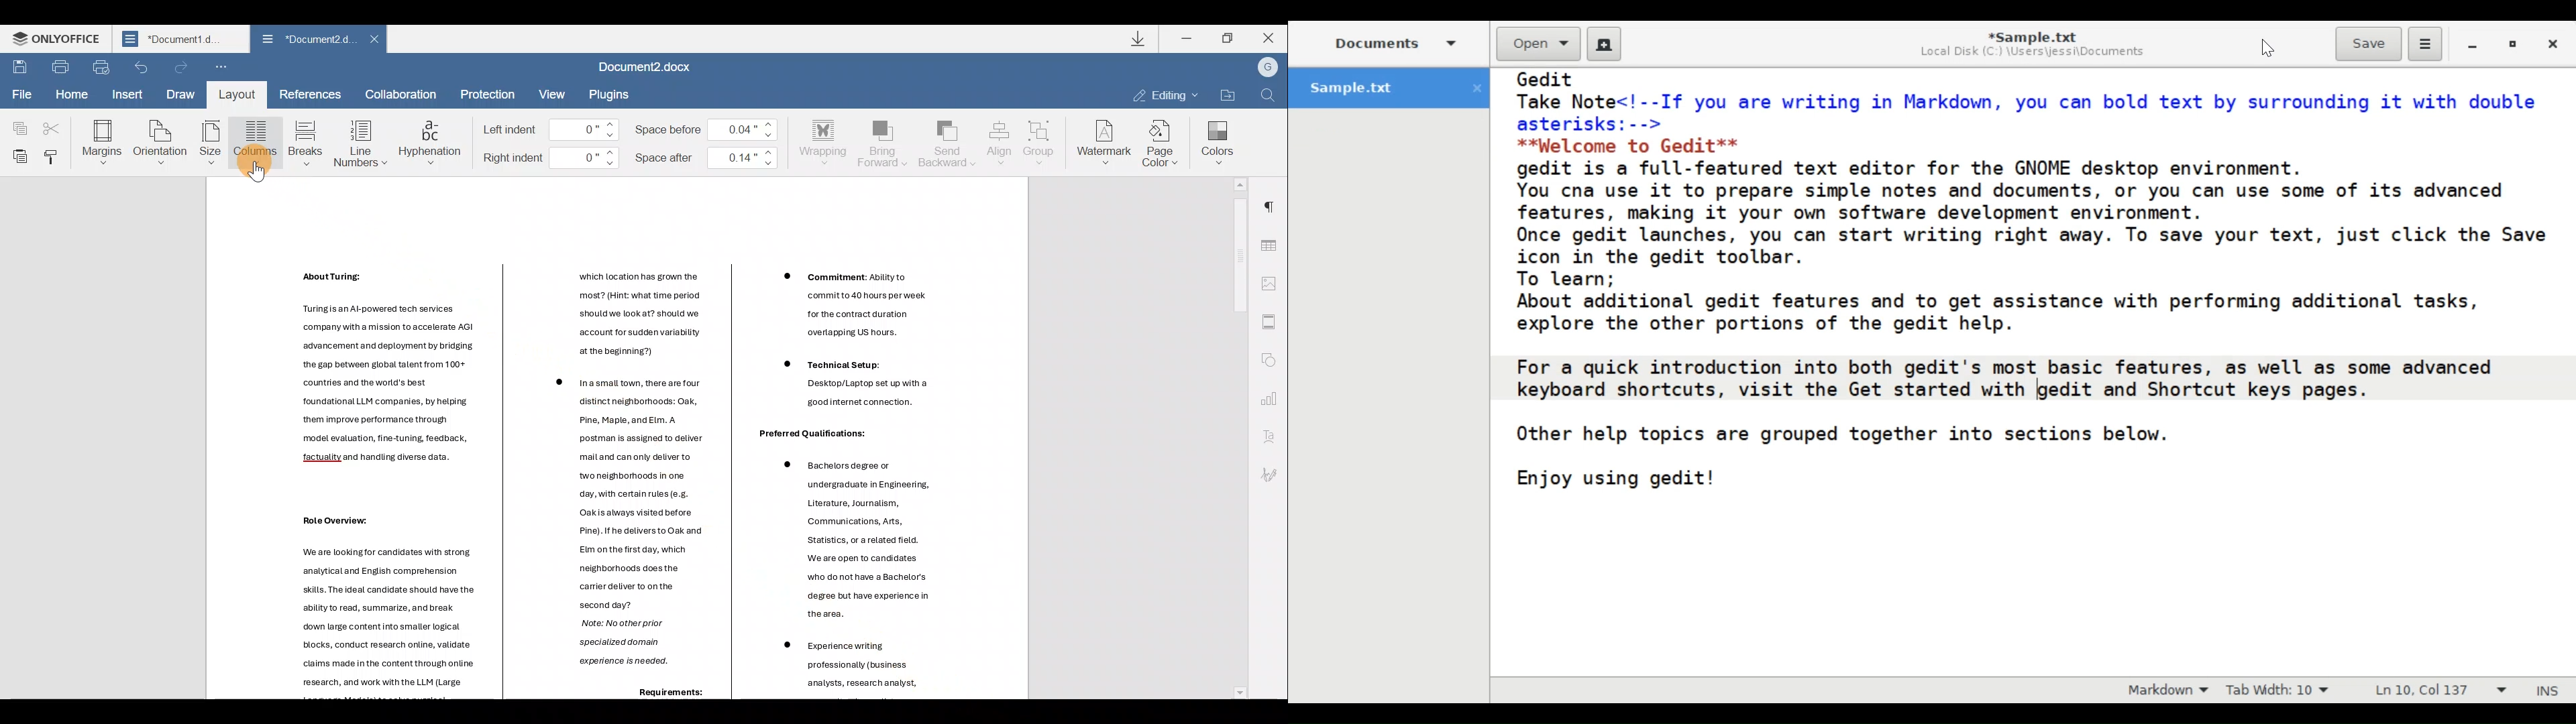  Describe the element at coordinates (1275, 202) in the screenshot. I see `Paragraph settings` at that location.